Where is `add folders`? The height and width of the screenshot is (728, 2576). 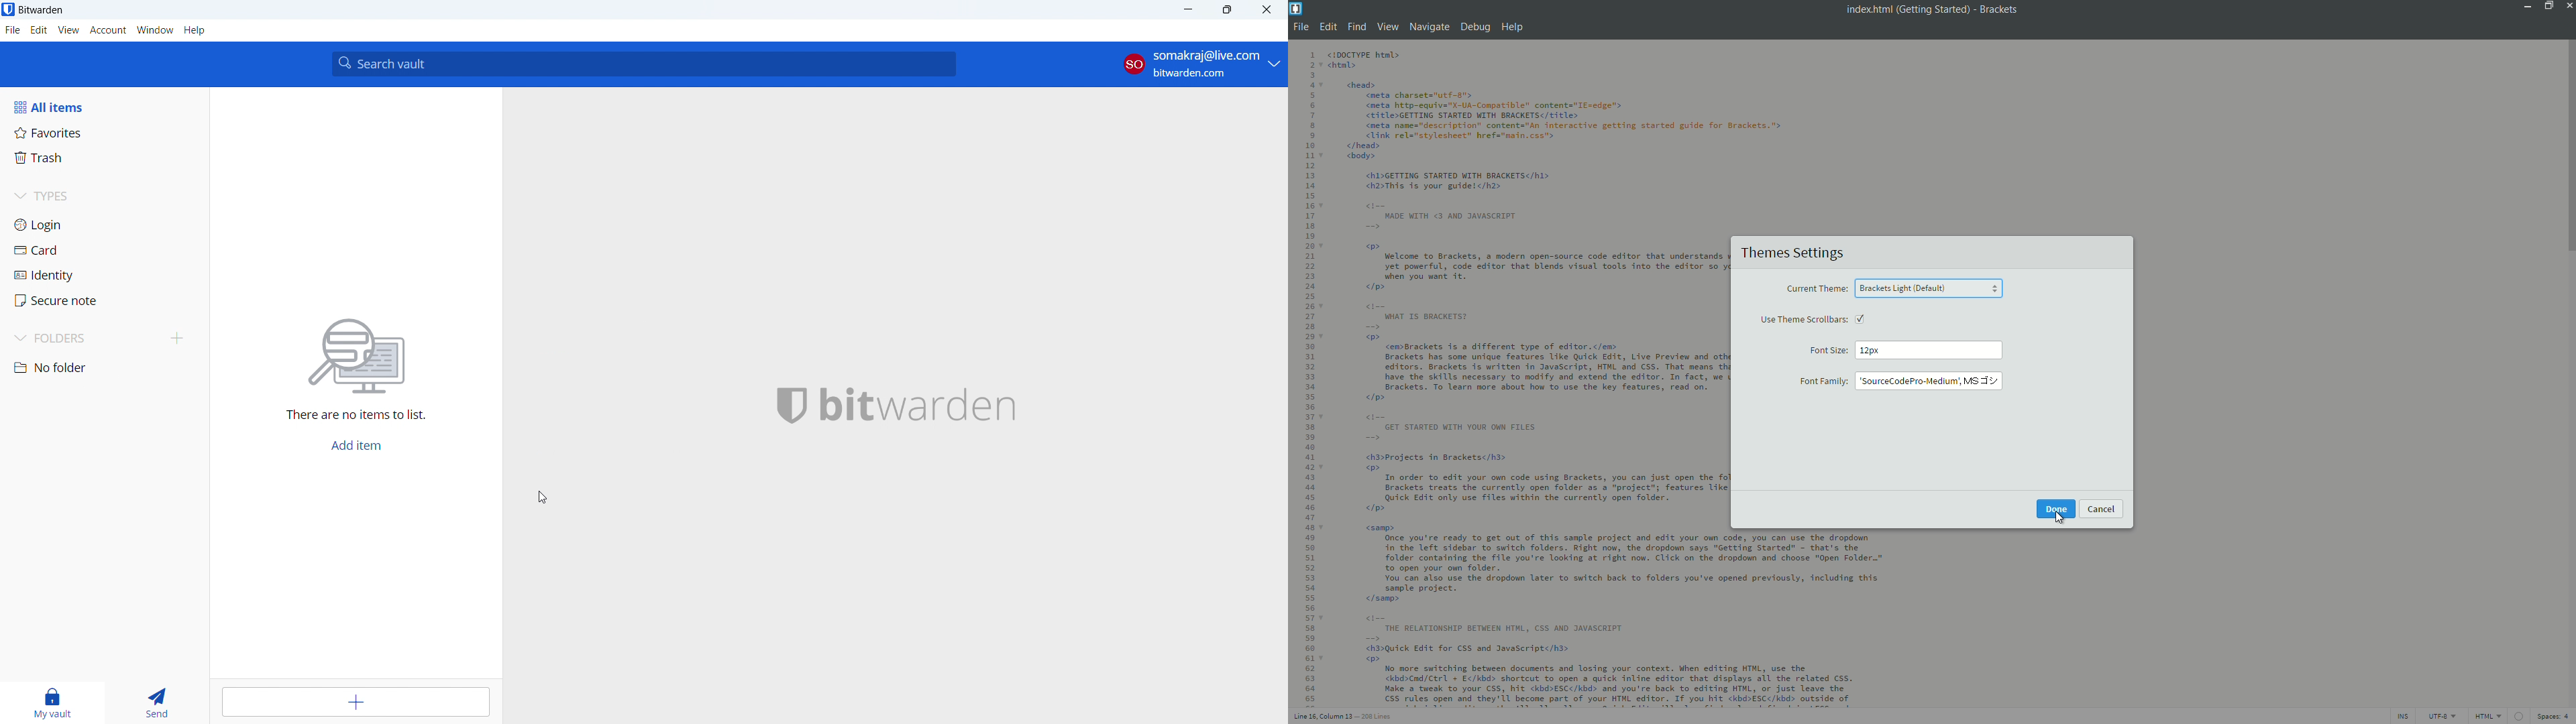 add folders is located at coordinates (175, 339).